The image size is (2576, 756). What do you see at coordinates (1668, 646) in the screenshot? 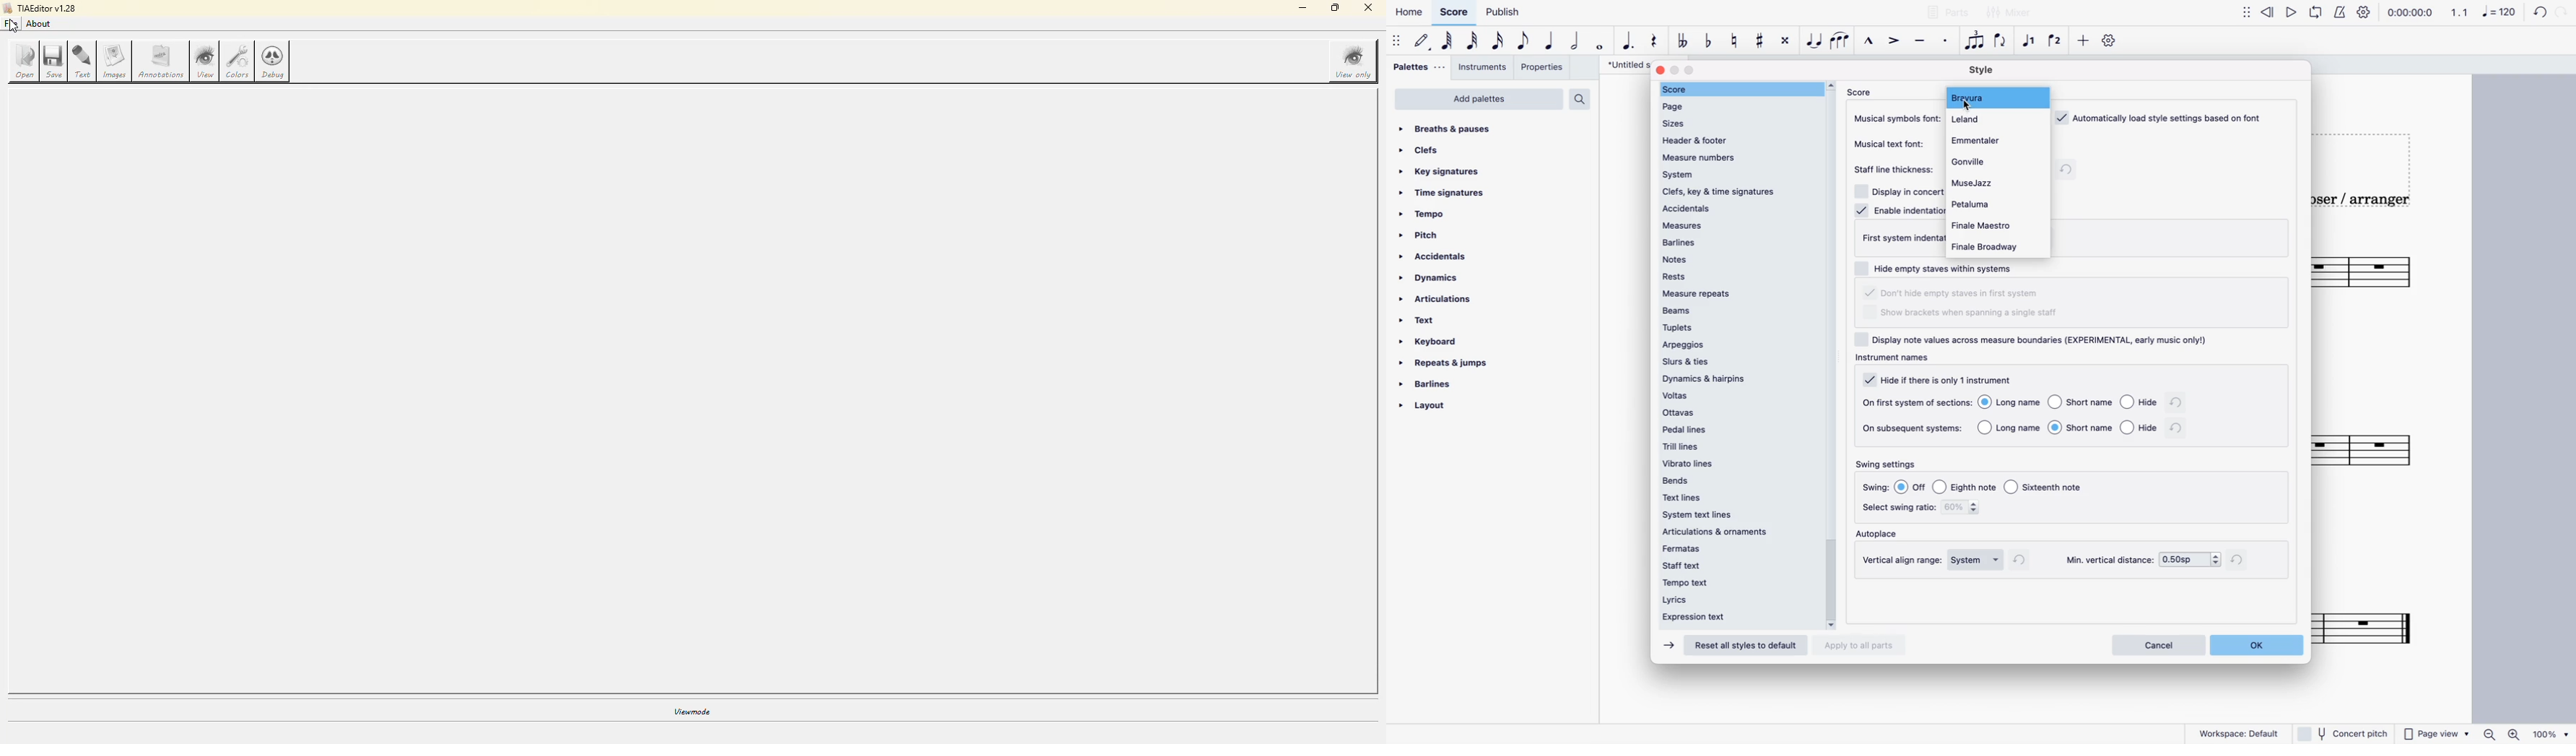
I see `forward` at bounding box center [1668, 646].